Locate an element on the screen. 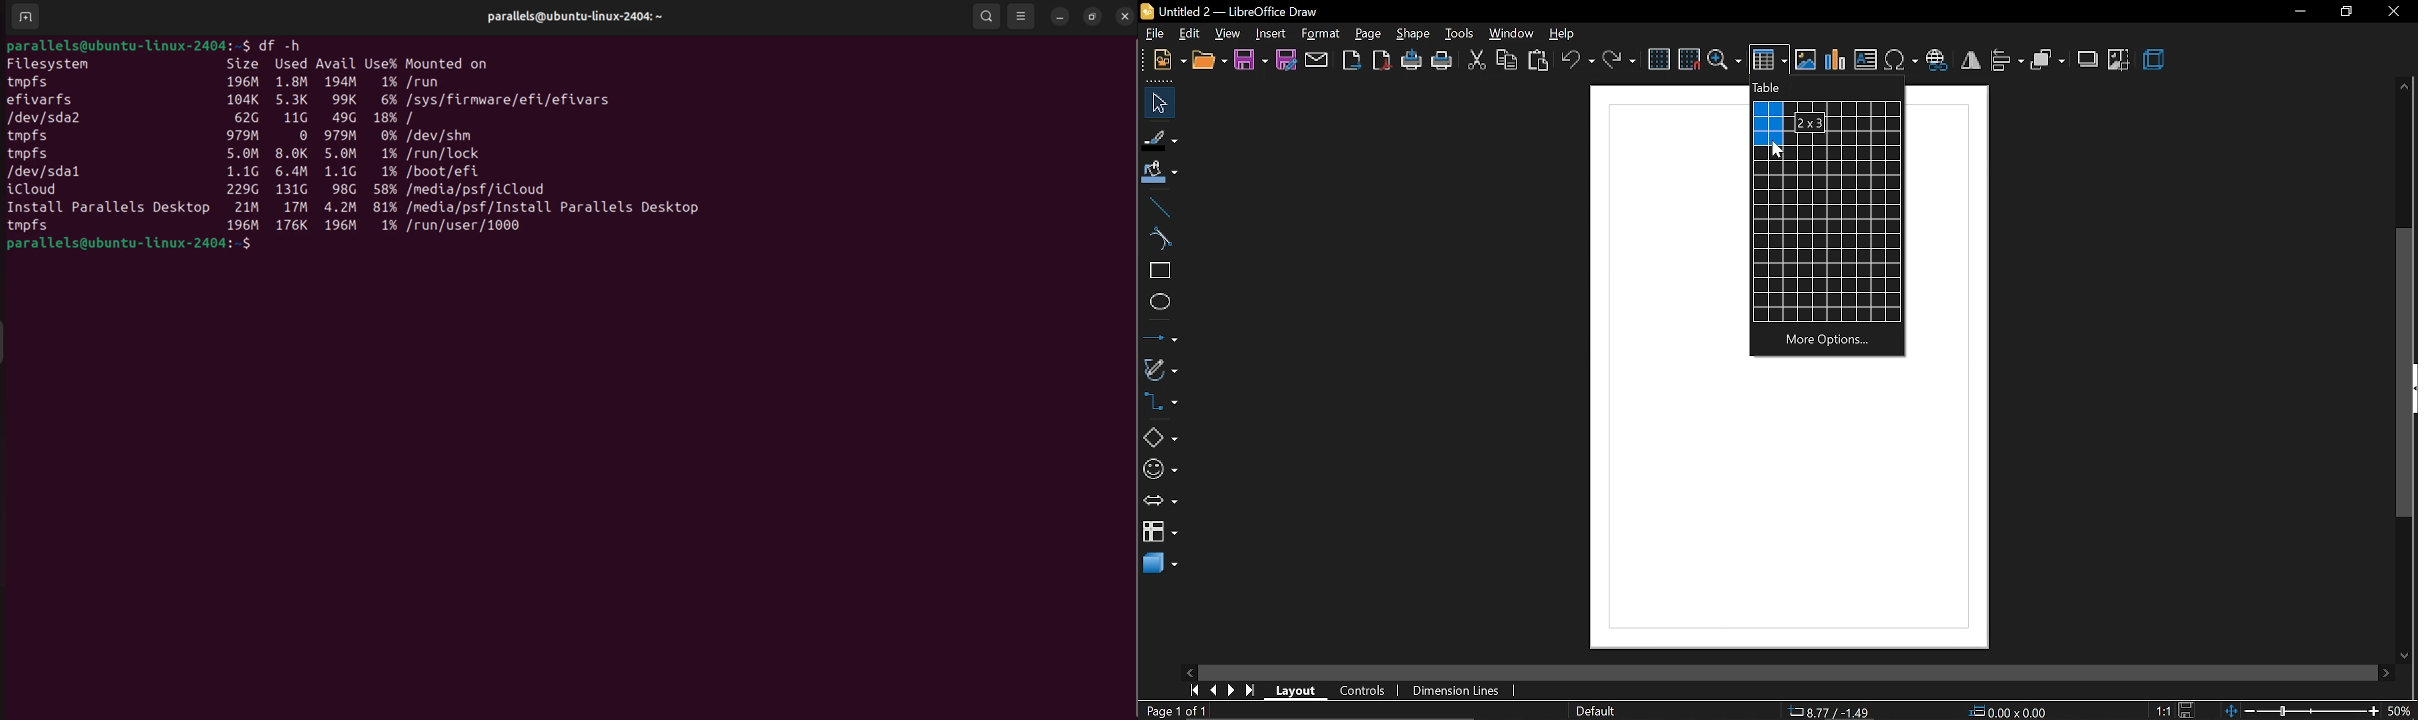 The height and width of the screenshot is (728, 2436). insert table is located at coordinates (1769, 59).